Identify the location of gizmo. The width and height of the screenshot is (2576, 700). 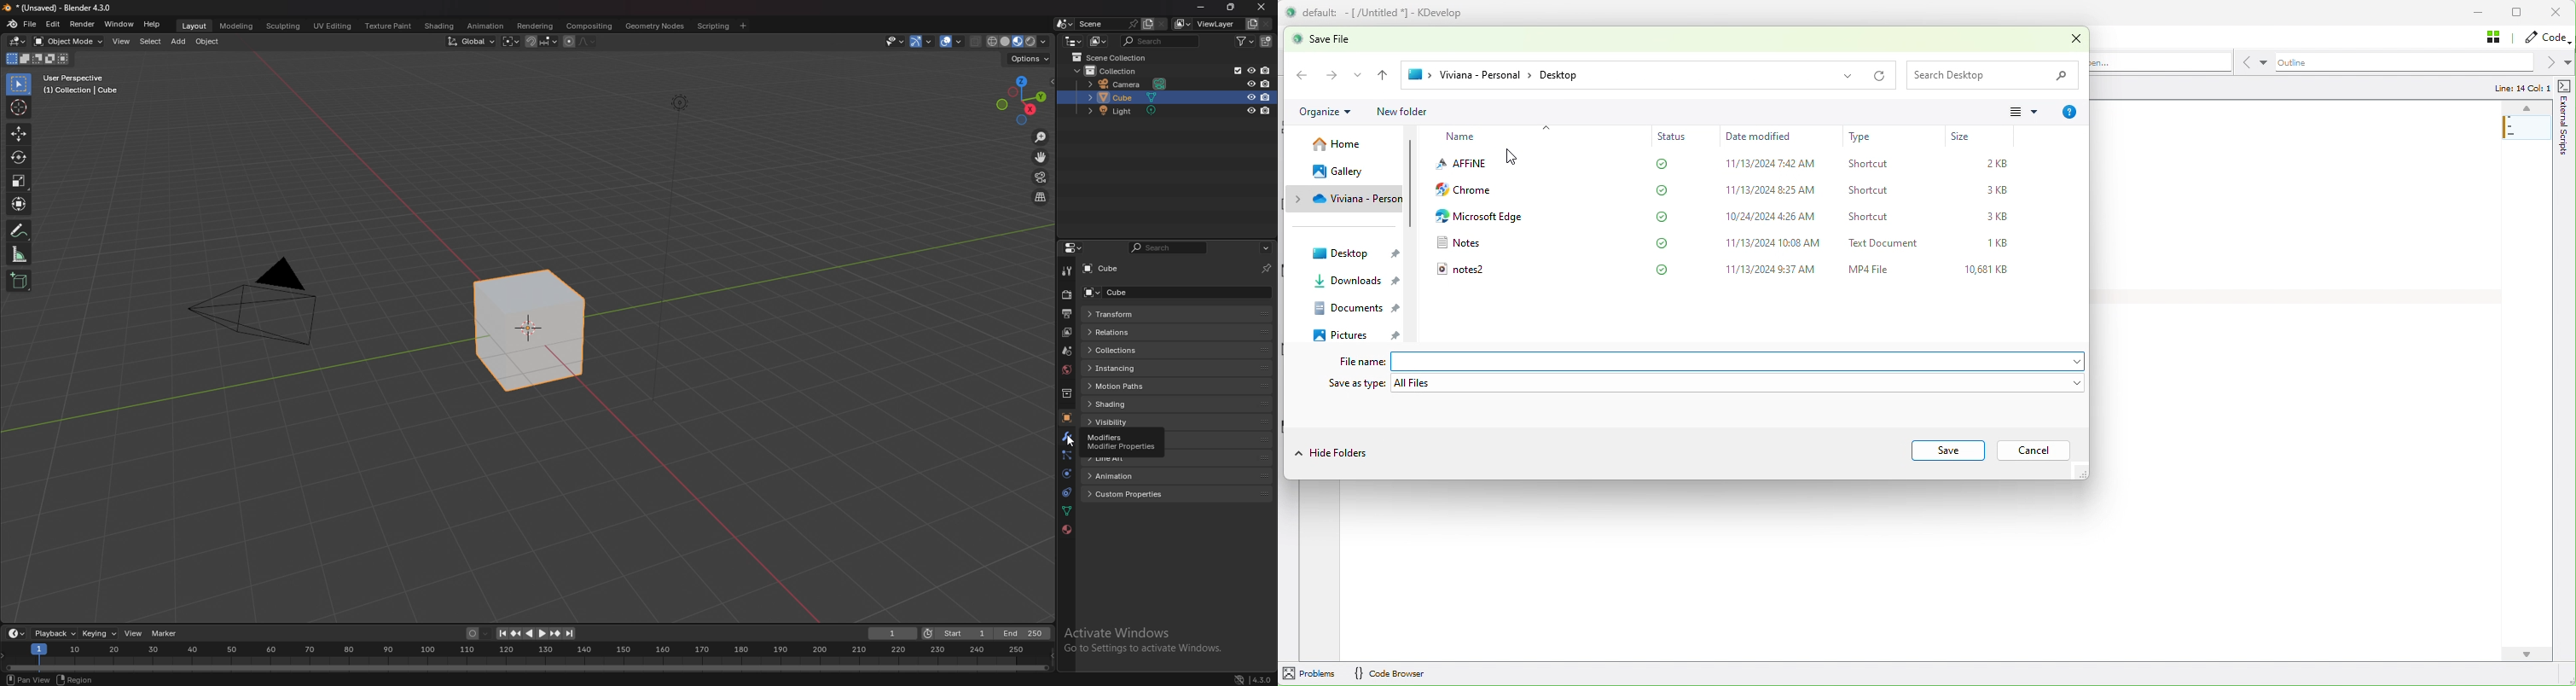
(923, 41).